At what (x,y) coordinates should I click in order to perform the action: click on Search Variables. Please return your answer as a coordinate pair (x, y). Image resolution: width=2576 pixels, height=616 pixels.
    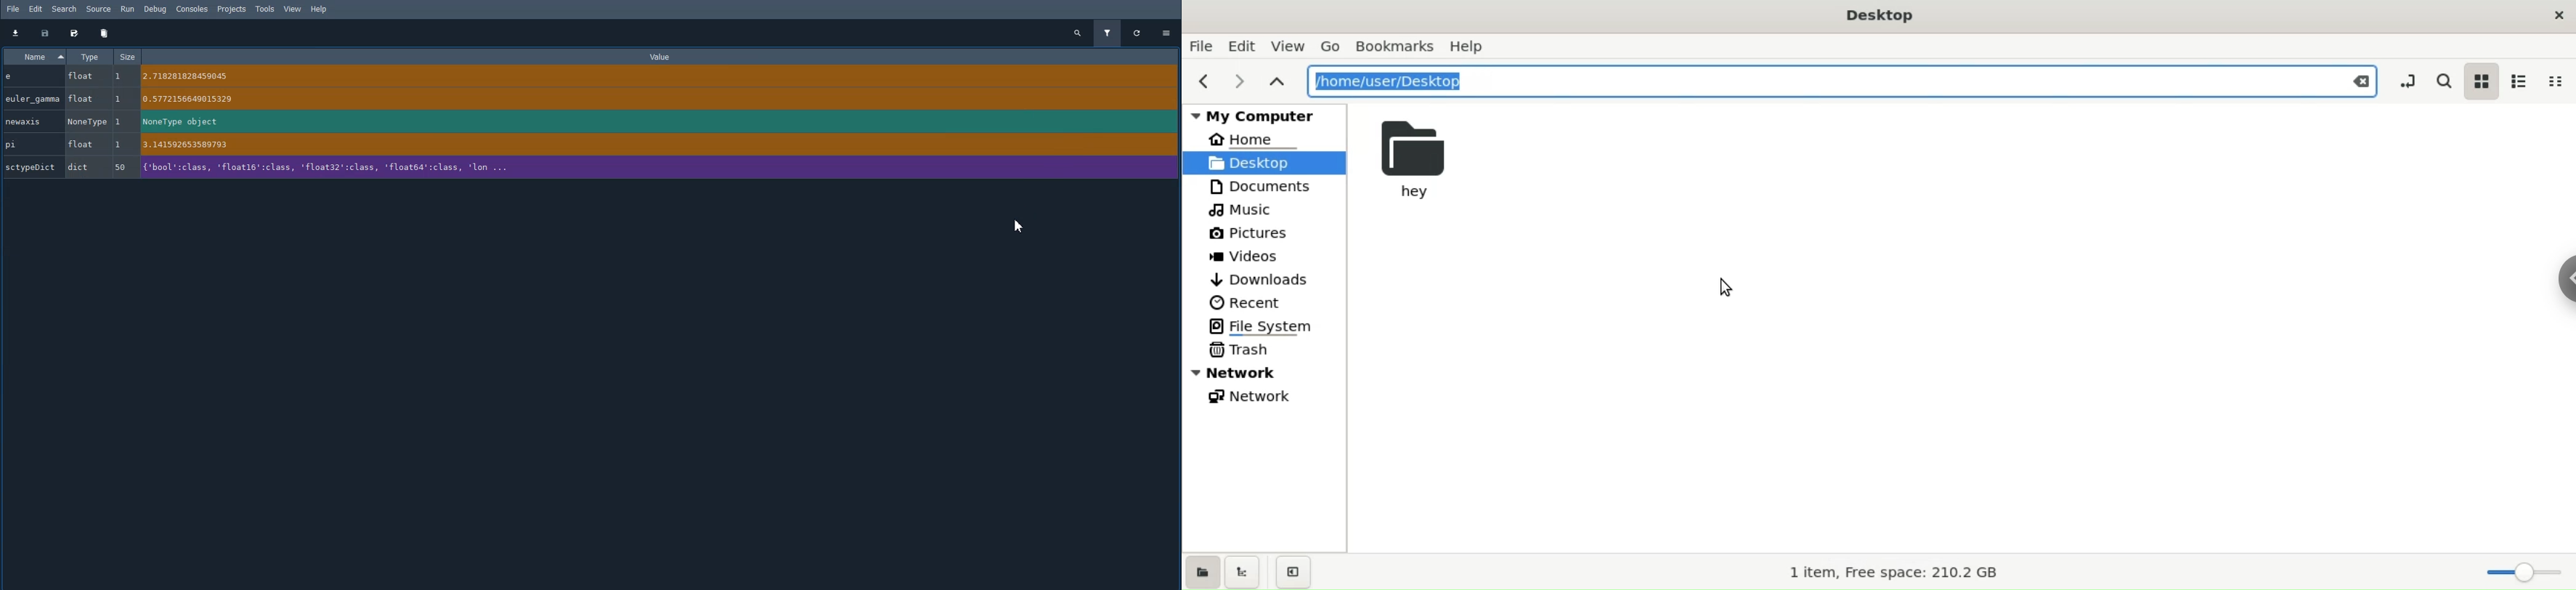
    Looking at the image, I should click on (1077, 33).